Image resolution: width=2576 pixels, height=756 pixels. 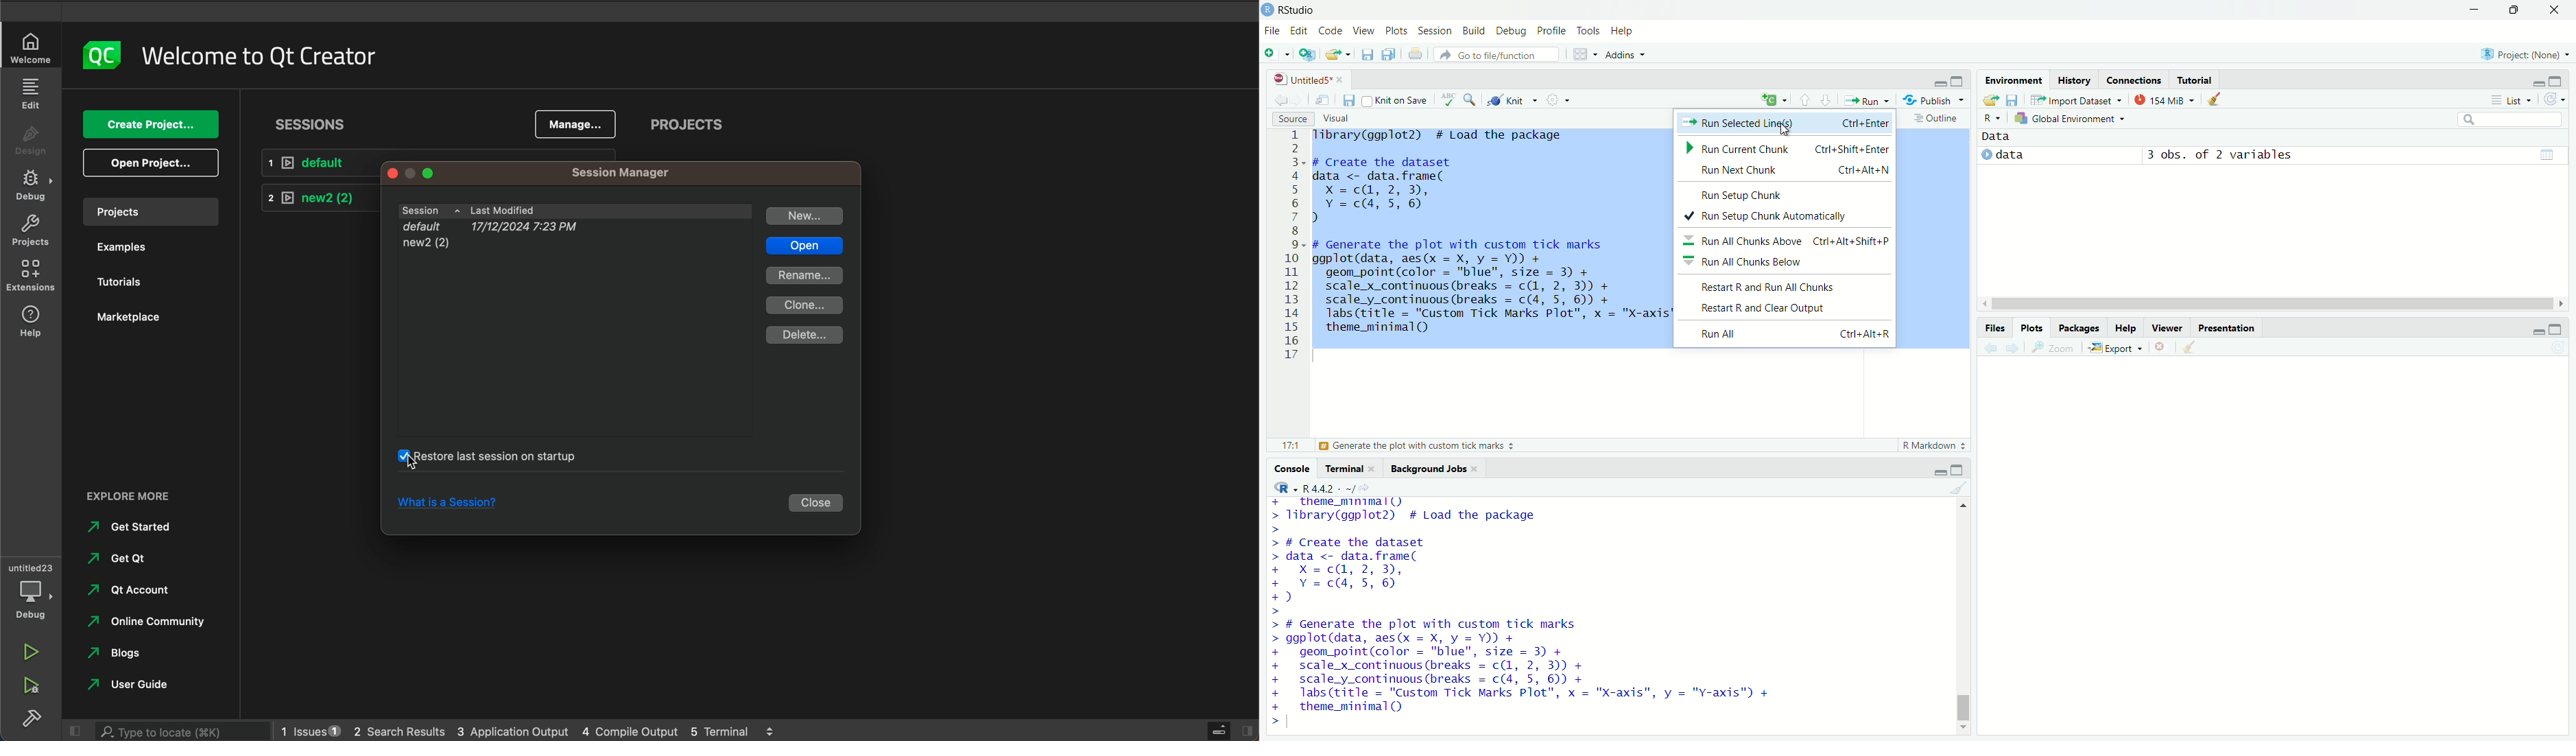 I want to click on console, so click(x=1288, y=468).